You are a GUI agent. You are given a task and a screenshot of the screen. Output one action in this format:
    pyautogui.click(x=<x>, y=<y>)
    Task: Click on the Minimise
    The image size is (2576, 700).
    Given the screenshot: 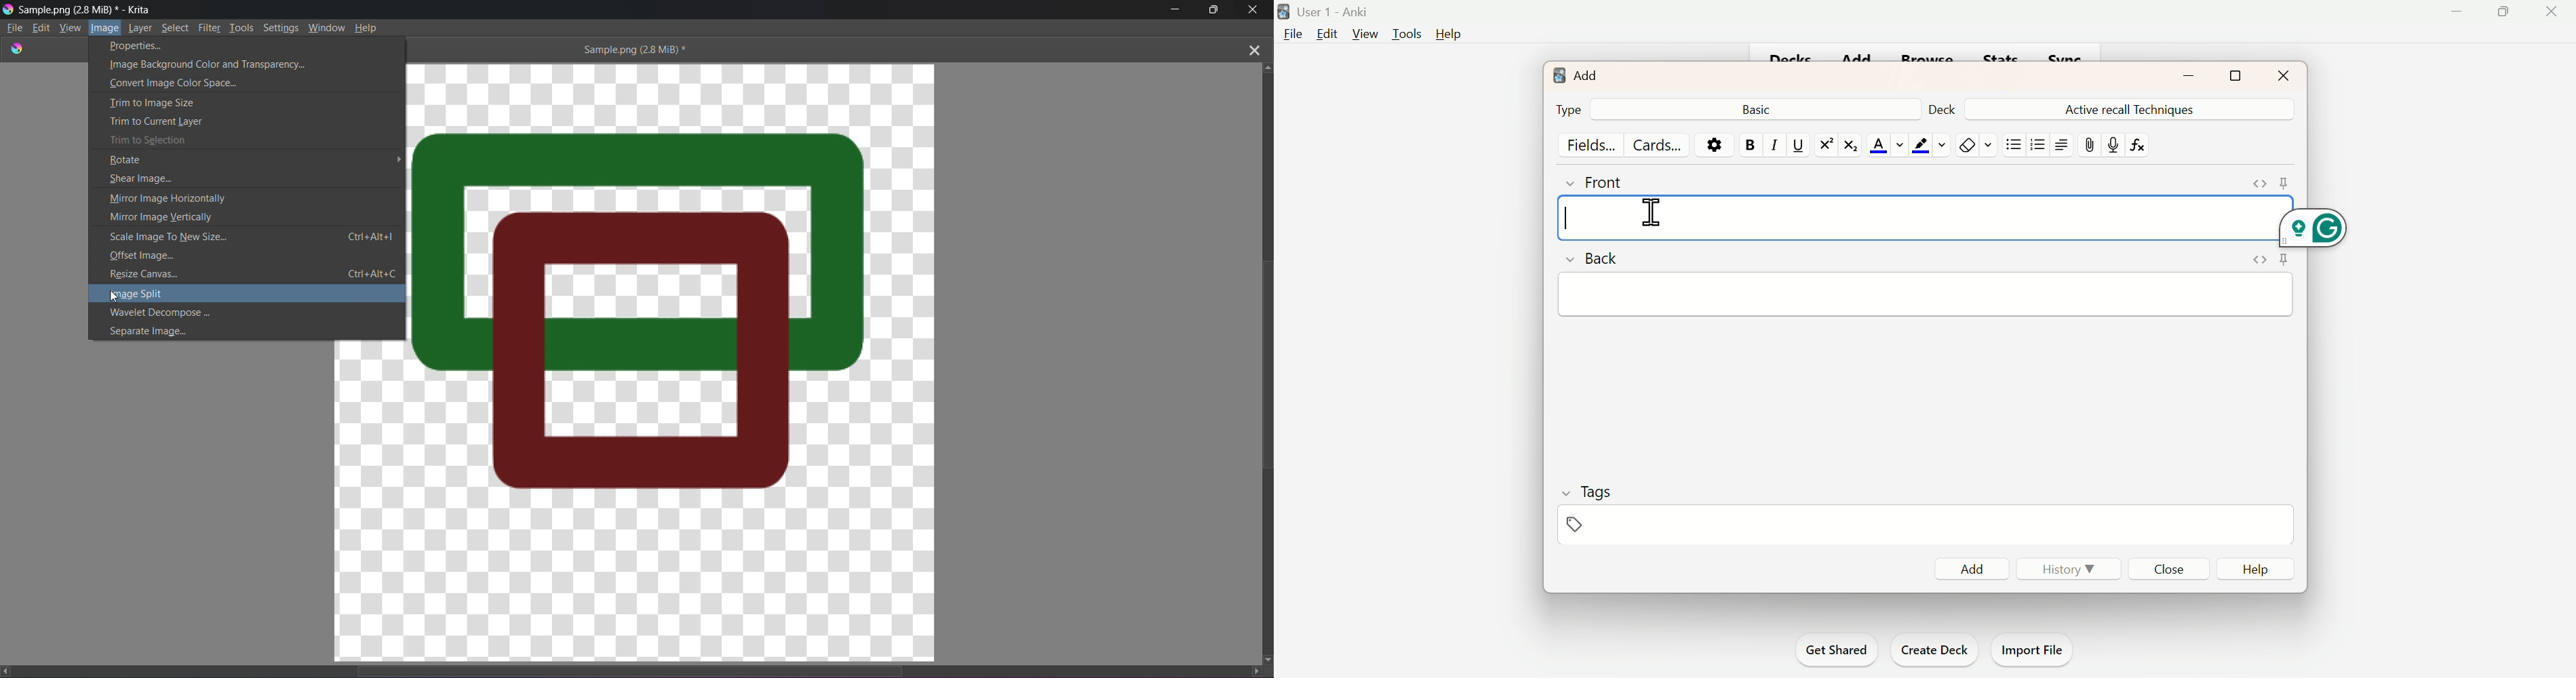 What is the action you would take?
    pyautogui.click(x=2457, y=13)
    